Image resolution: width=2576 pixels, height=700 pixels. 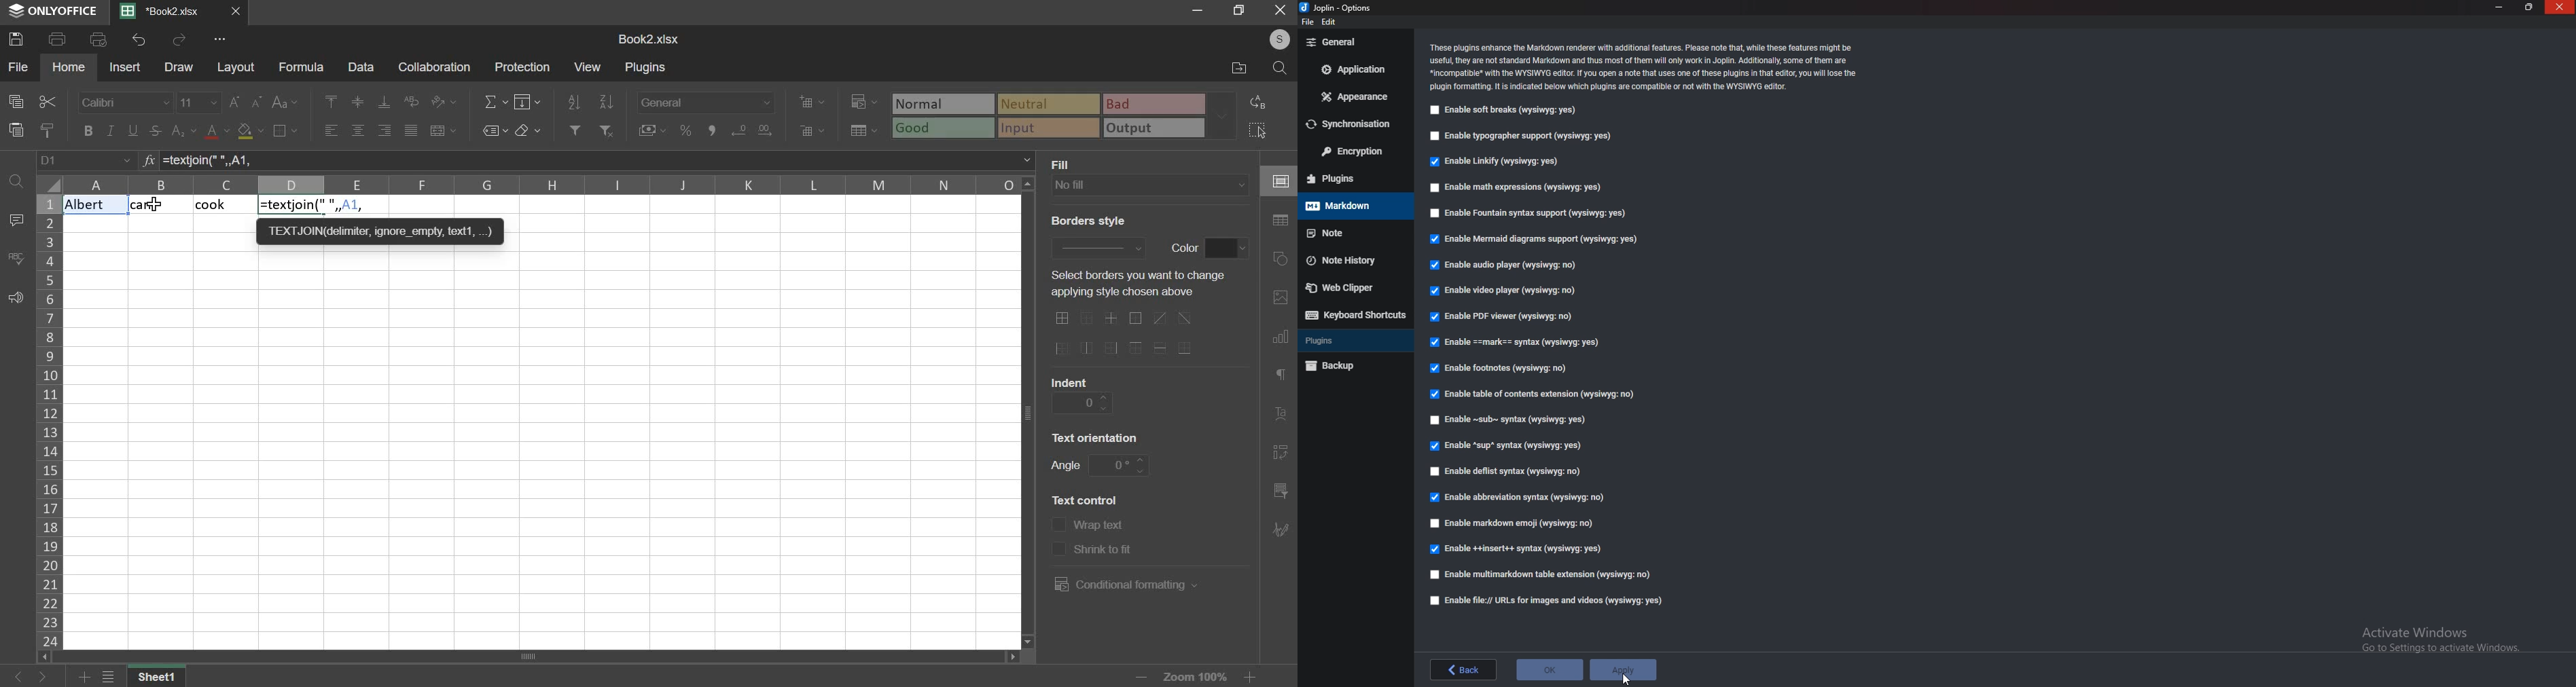 What do you see at coordinates (1262, 102) in the screenshot?
I see `replace` at bounding box center [1262, 102].